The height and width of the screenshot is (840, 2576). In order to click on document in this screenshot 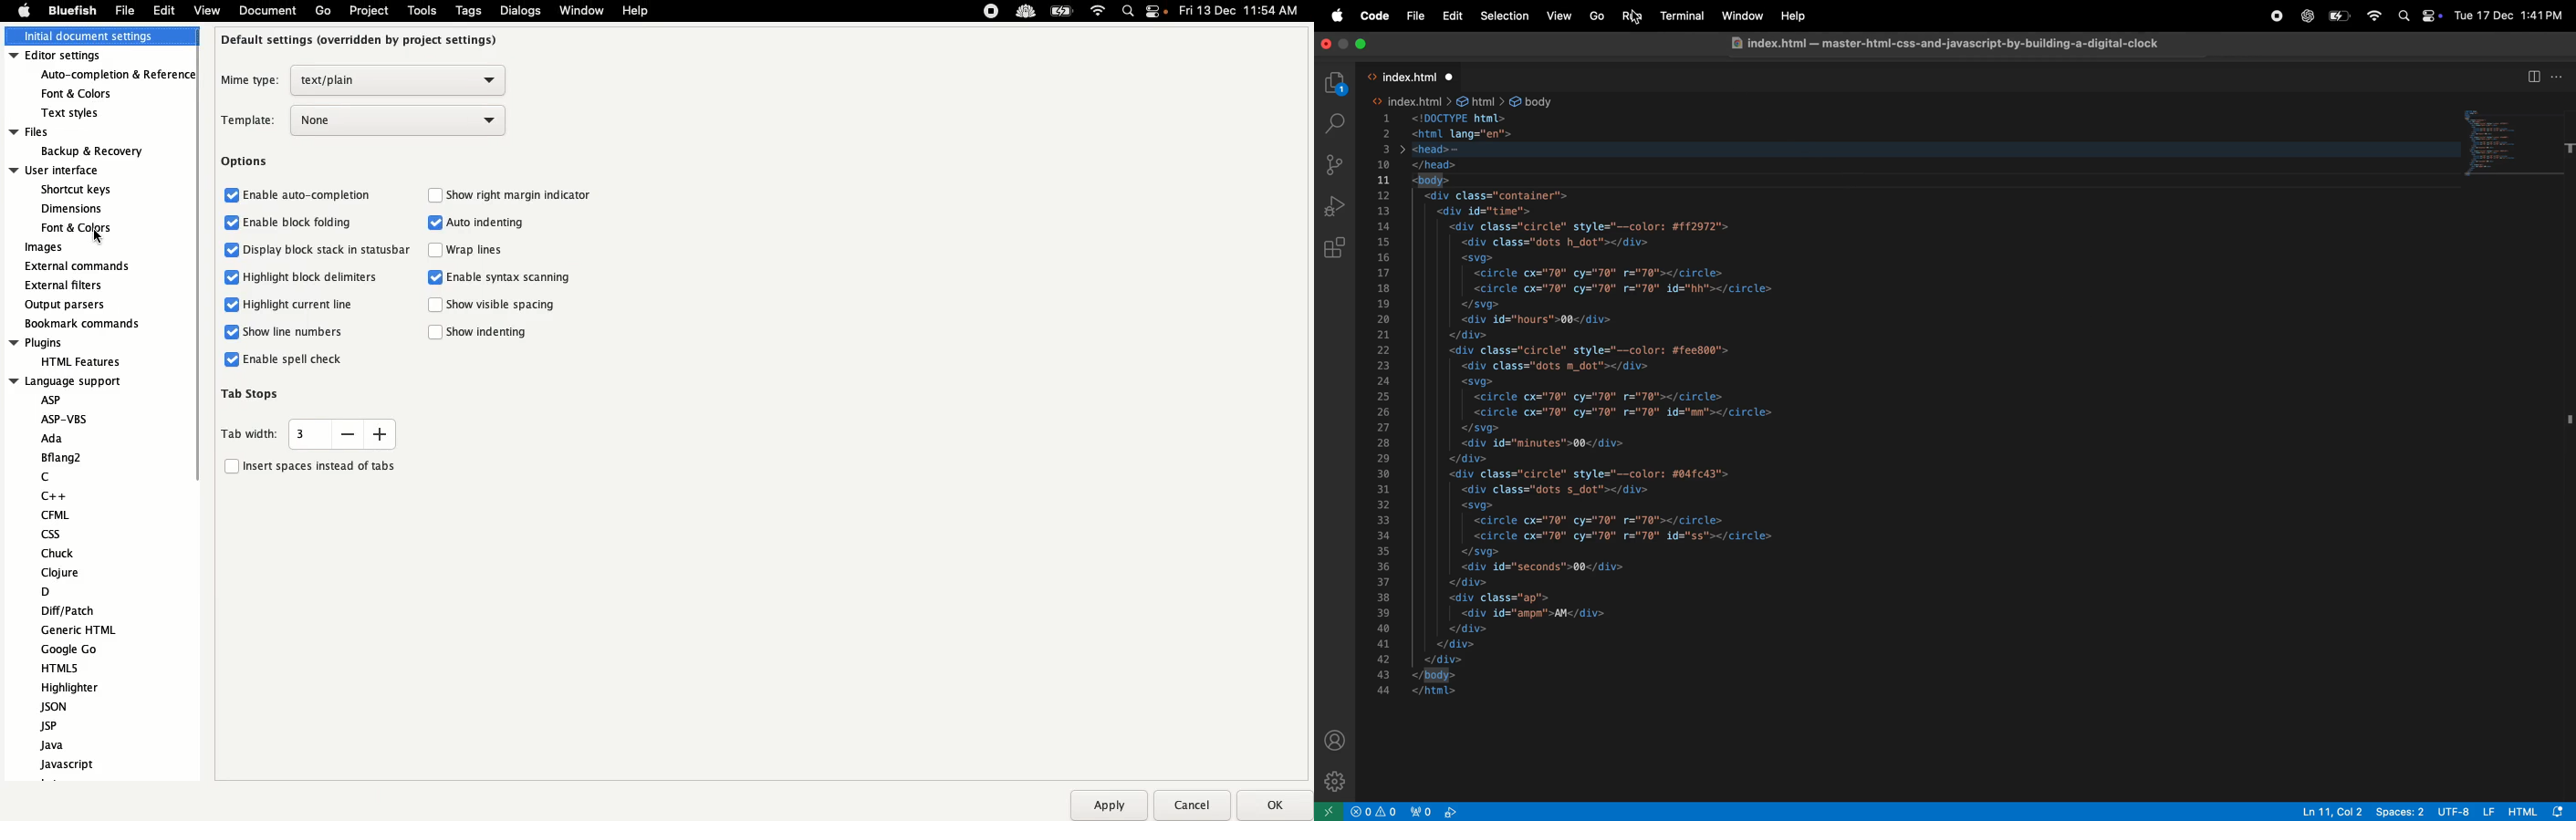, I will do `click(266, 12)`.